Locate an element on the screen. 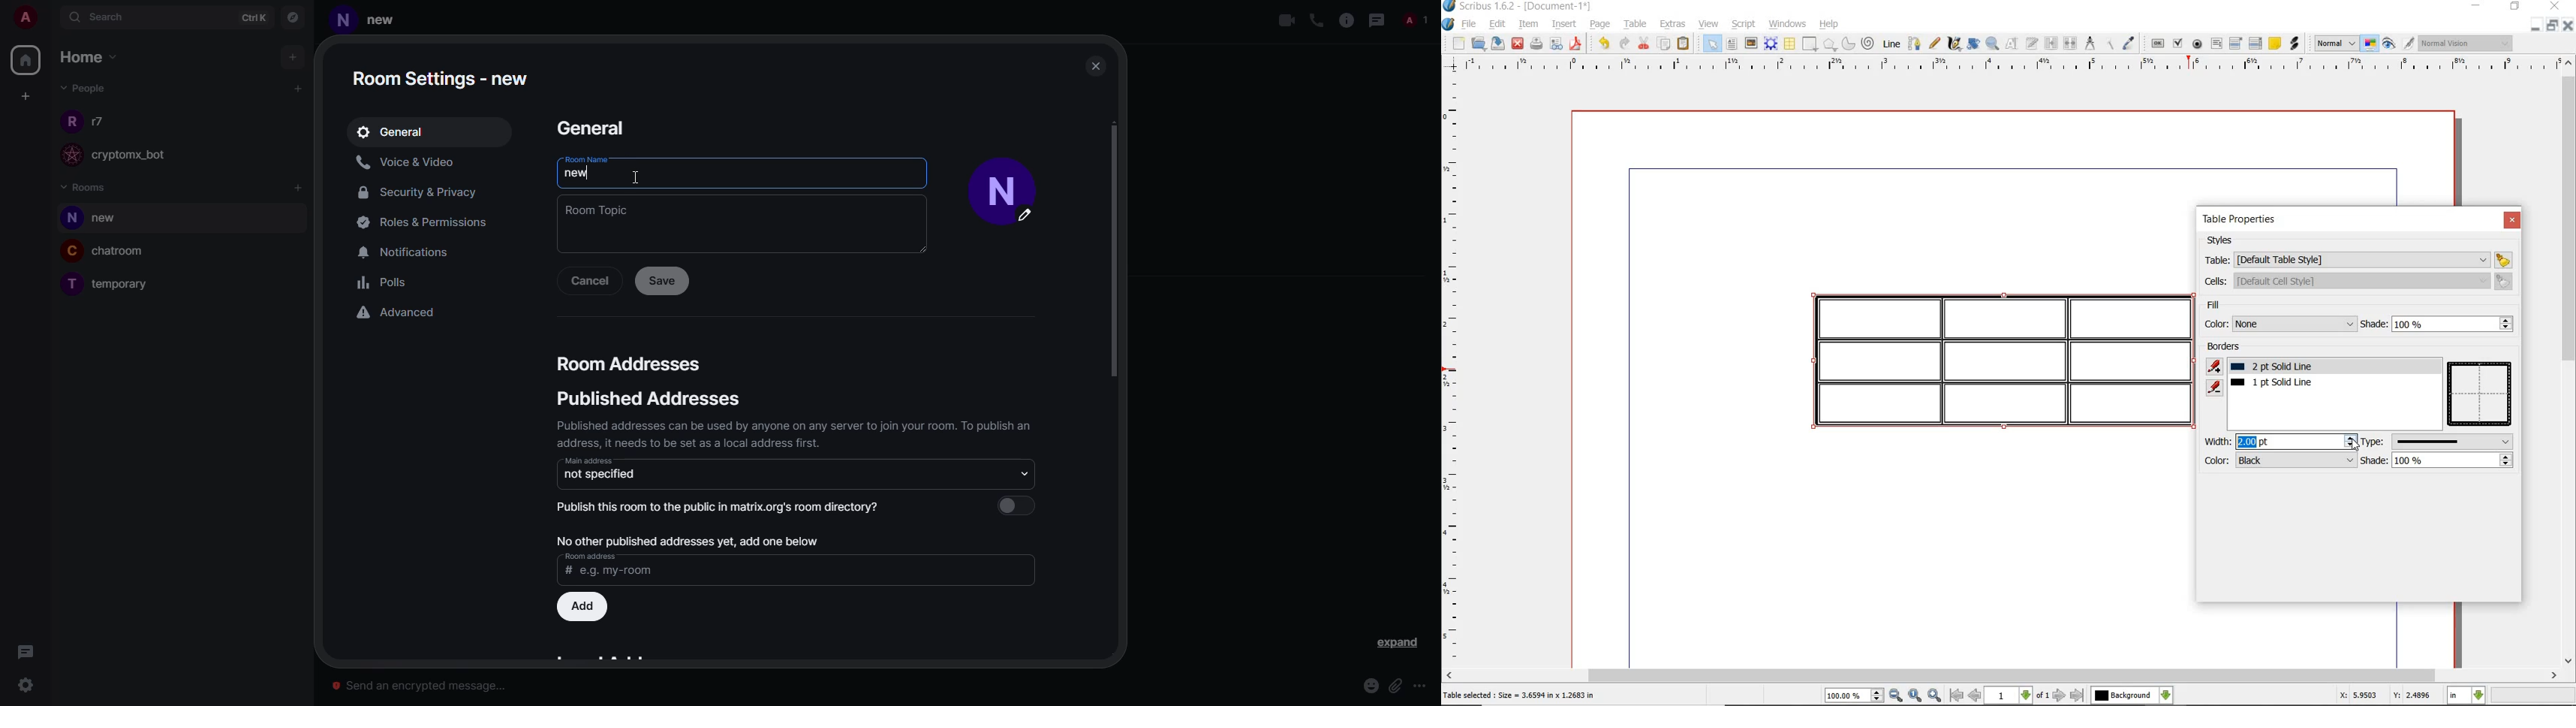  open is located at coordinates (1477, 43).